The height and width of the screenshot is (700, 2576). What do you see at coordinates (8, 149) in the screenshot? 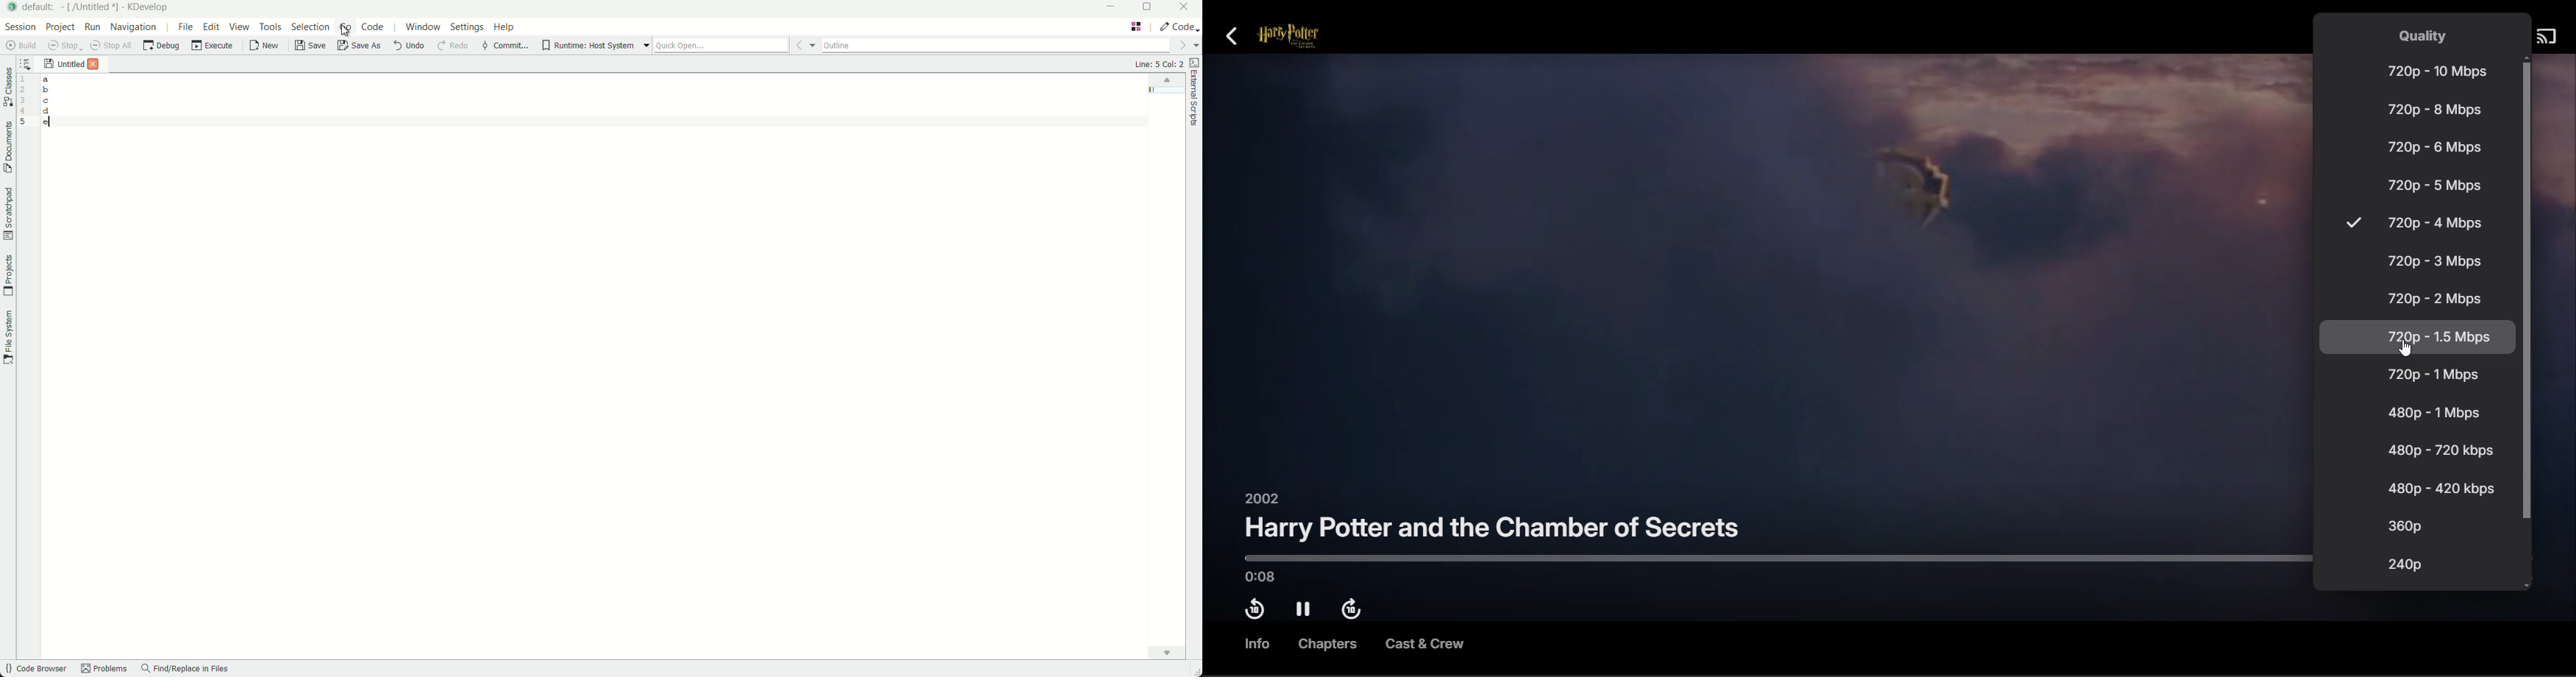
I see `documents` at bounding box center [8, 149].